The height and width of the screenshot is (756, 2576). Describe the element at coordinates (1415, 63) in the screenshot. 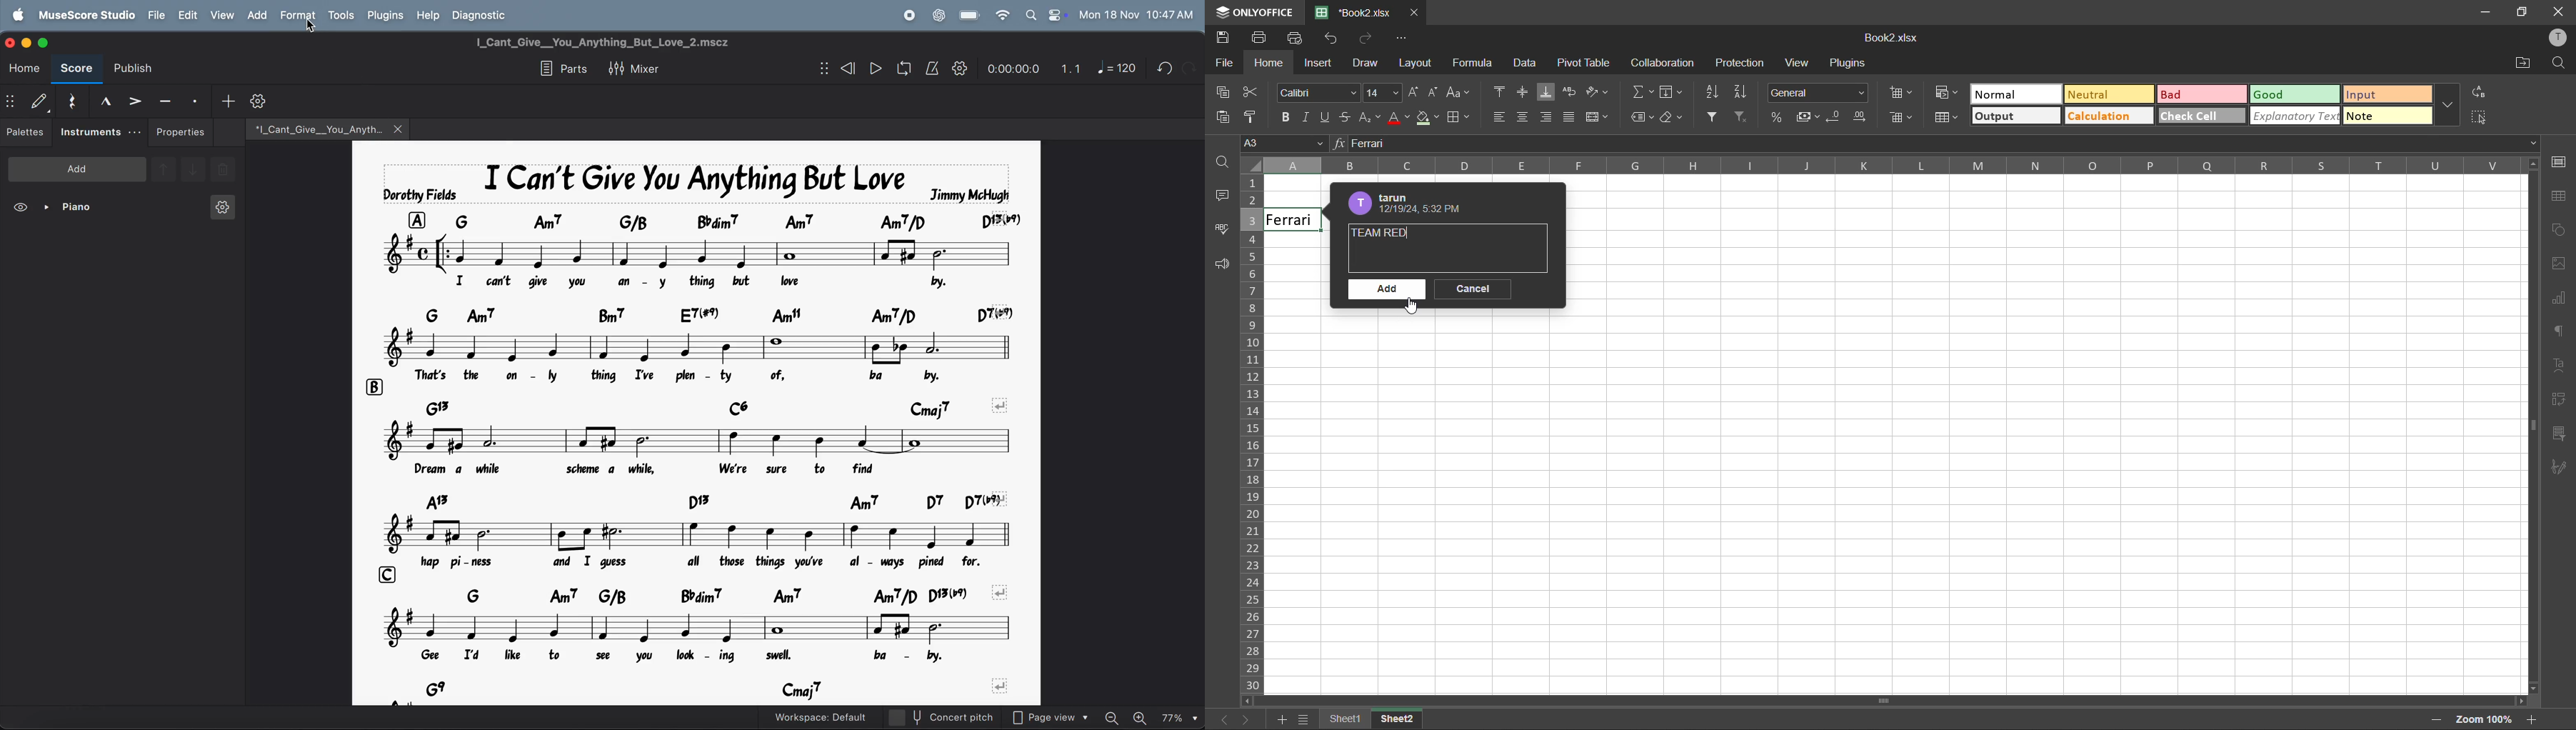

I see `layout` at that location.